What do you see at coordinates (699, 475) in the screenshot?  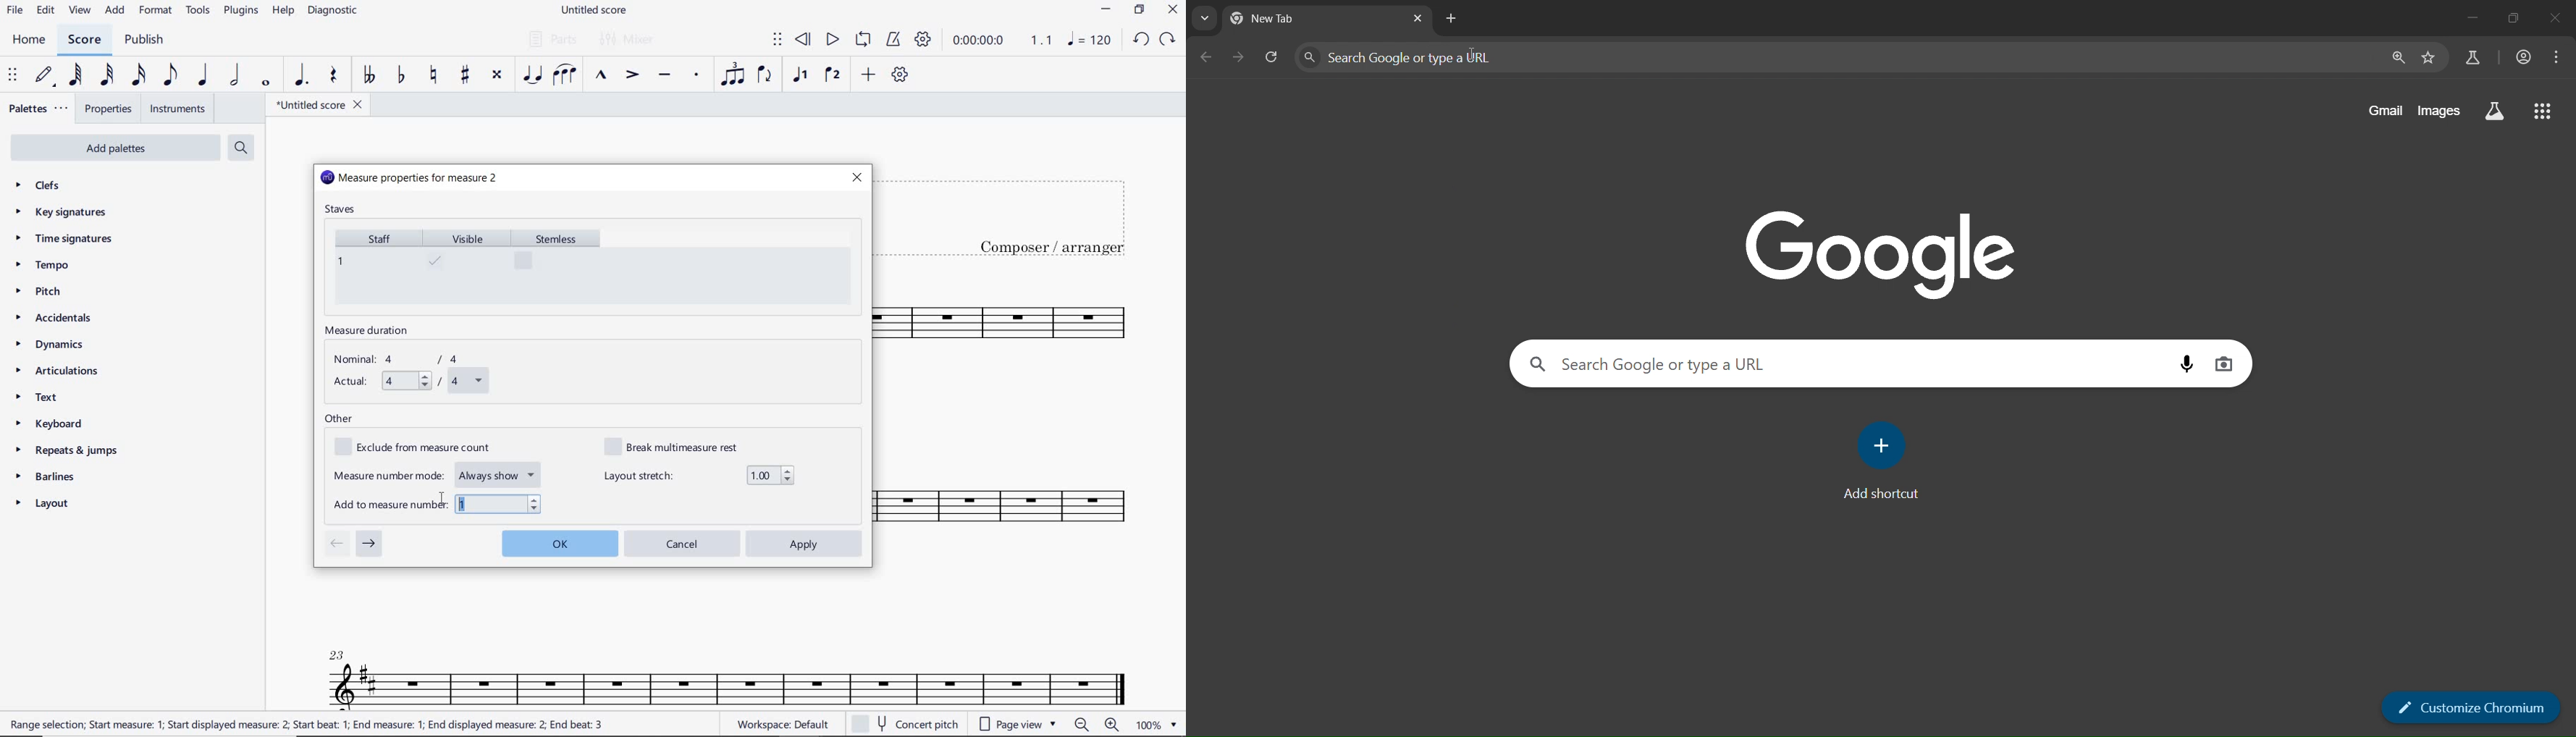 I see `layout stretch` at bounding box center [699, 475].